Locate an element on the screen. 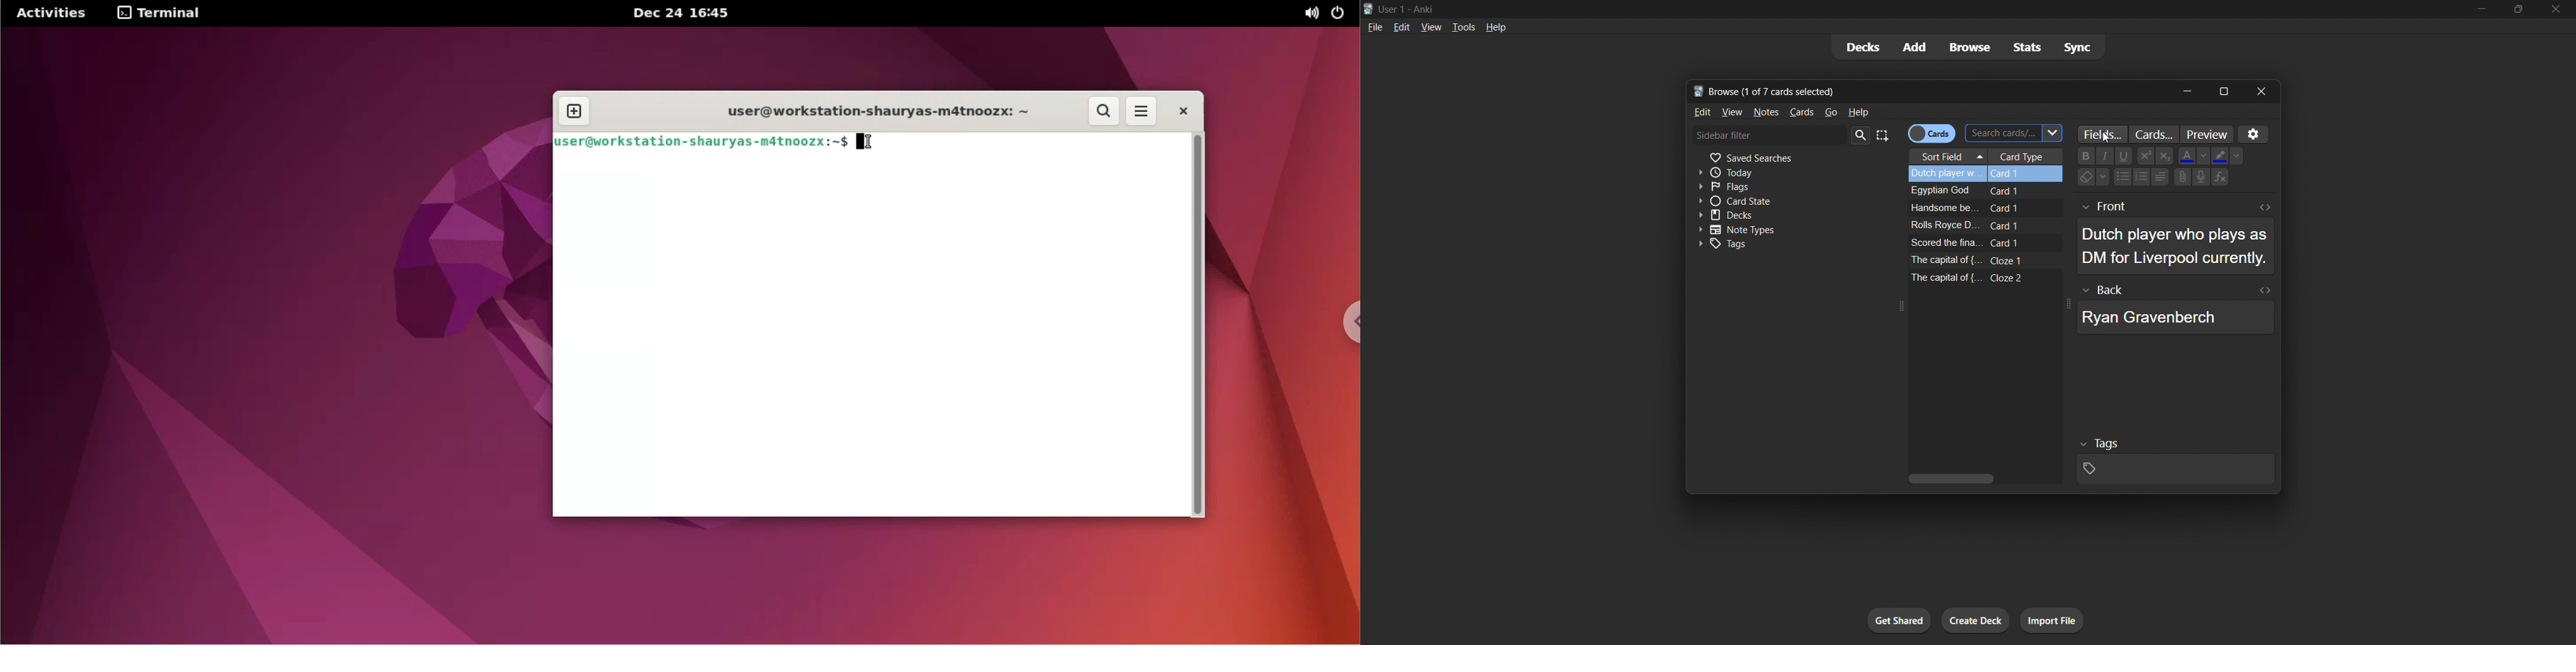 The height and width of the screenshot is (672, 2576). help is located at coordinates (1498, 26).